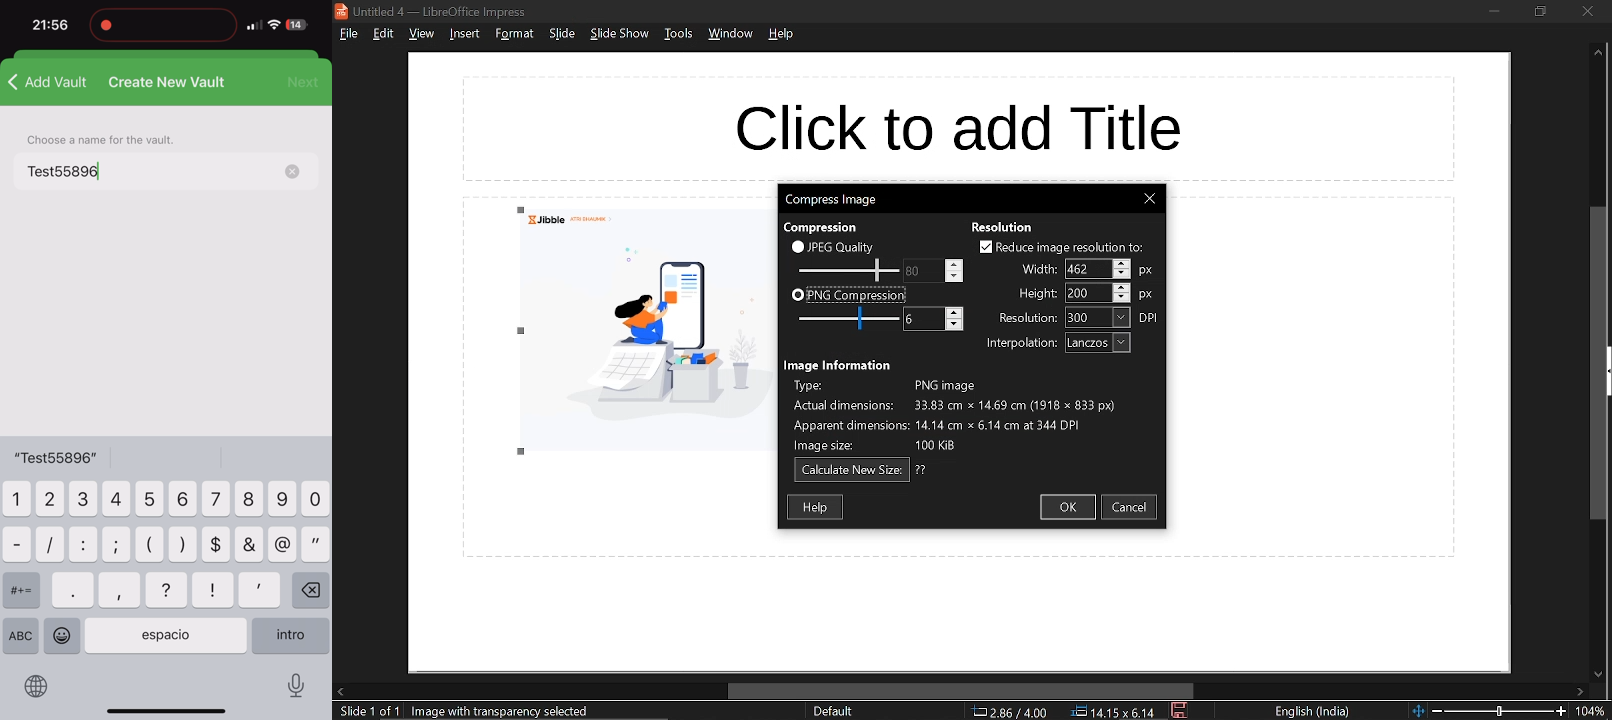 Image resolution: width=1624 pixels, height=728 pixels. Describe the element at coordinates (954, 326) in the screenshot. I see `decrease png compression` at that location.